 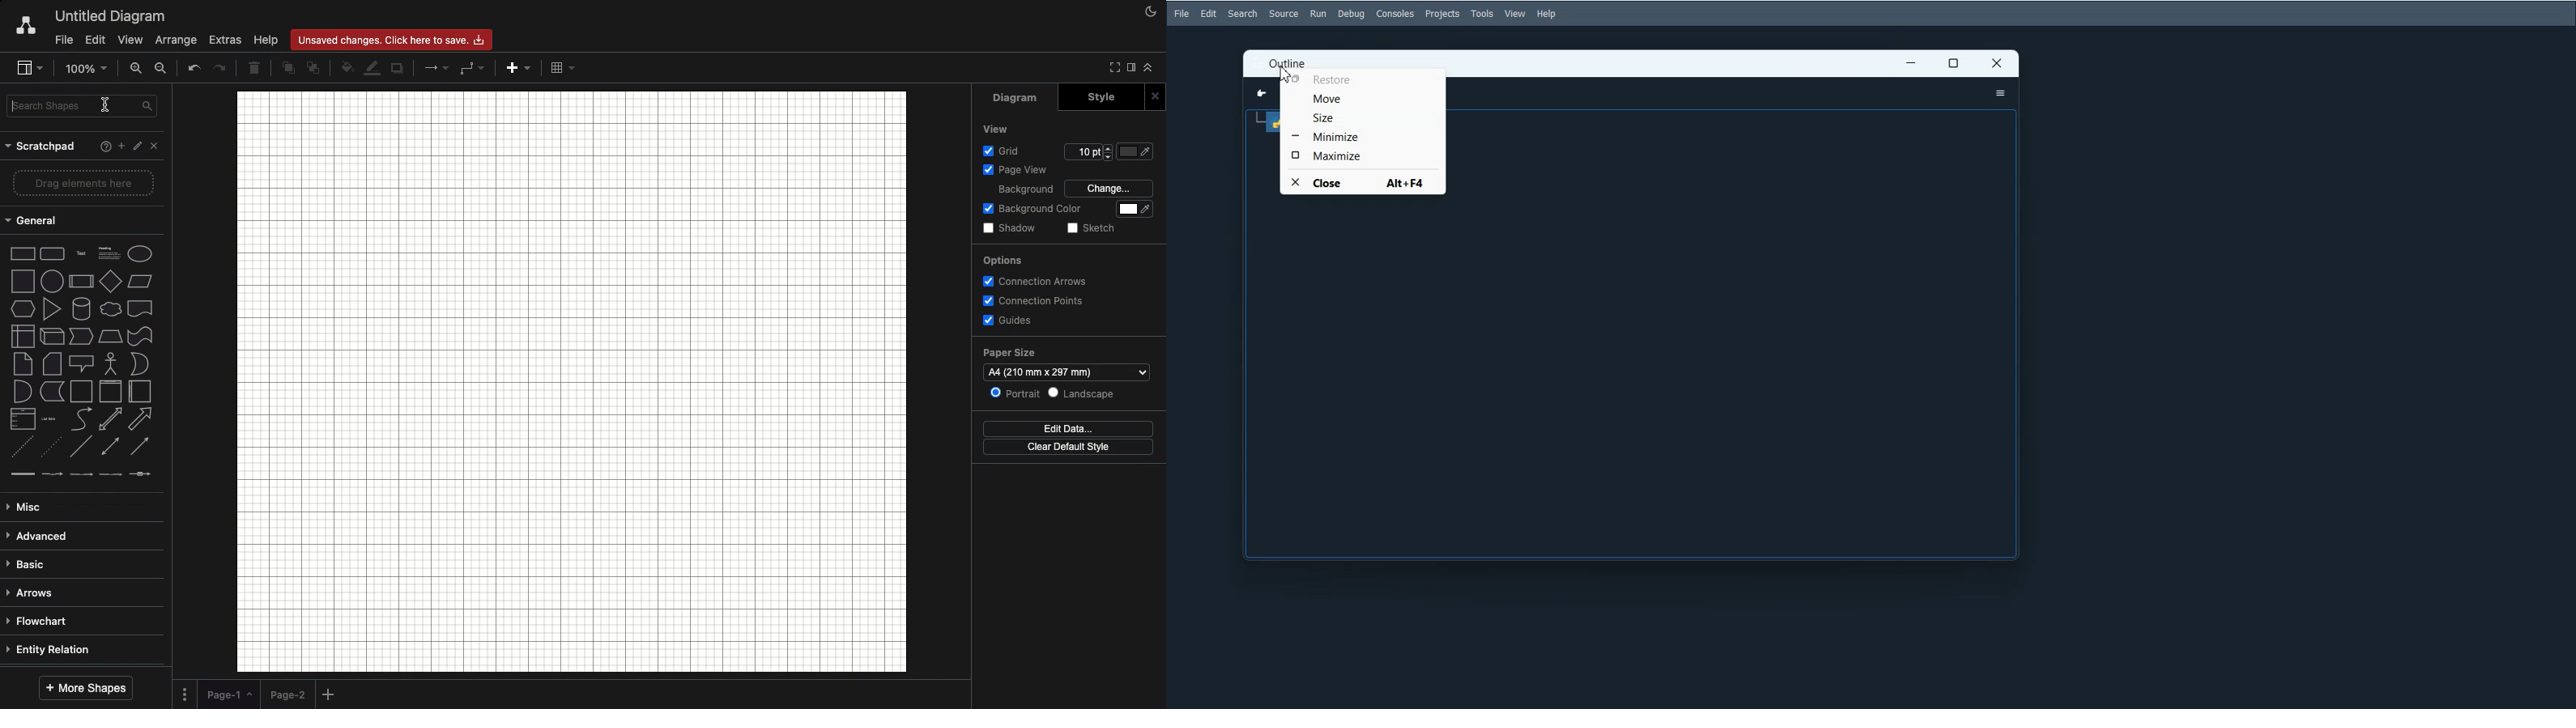 I want to click on Fullscreen, so click(x=1112, y=67).